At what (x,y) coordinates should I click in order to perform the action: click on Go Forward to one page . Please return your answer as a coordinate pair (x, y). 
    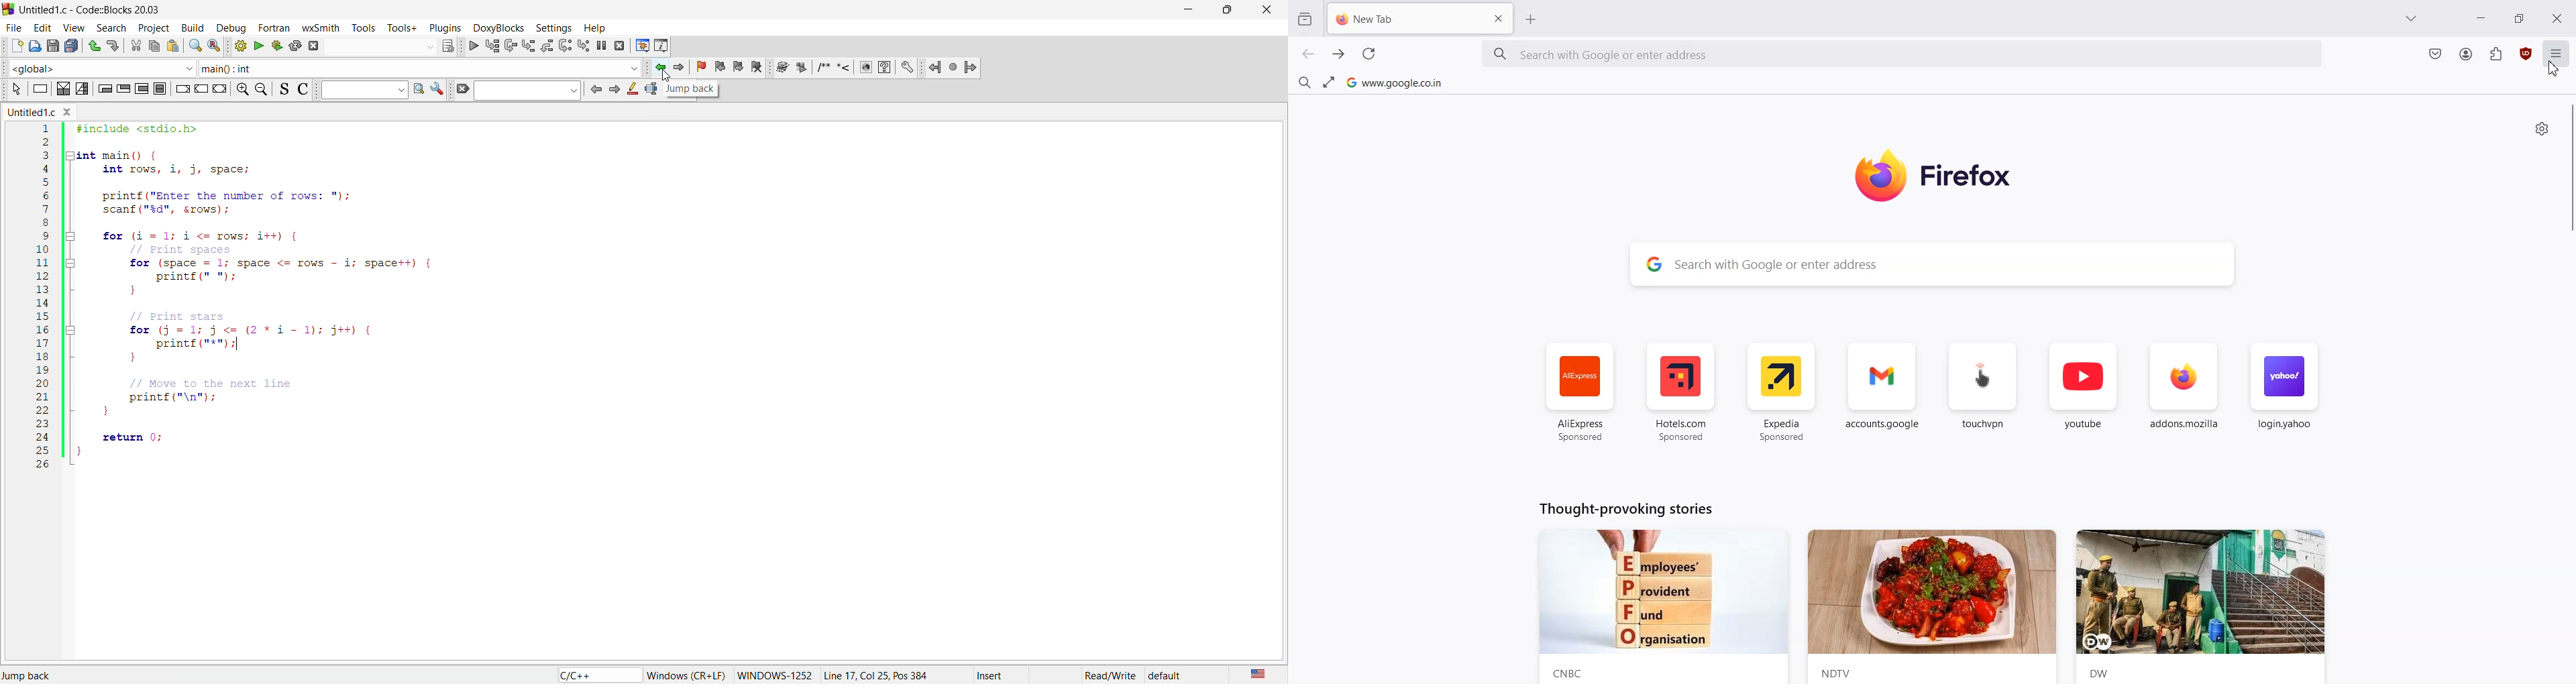
    Looking at the image, I should click on (1339, 54).